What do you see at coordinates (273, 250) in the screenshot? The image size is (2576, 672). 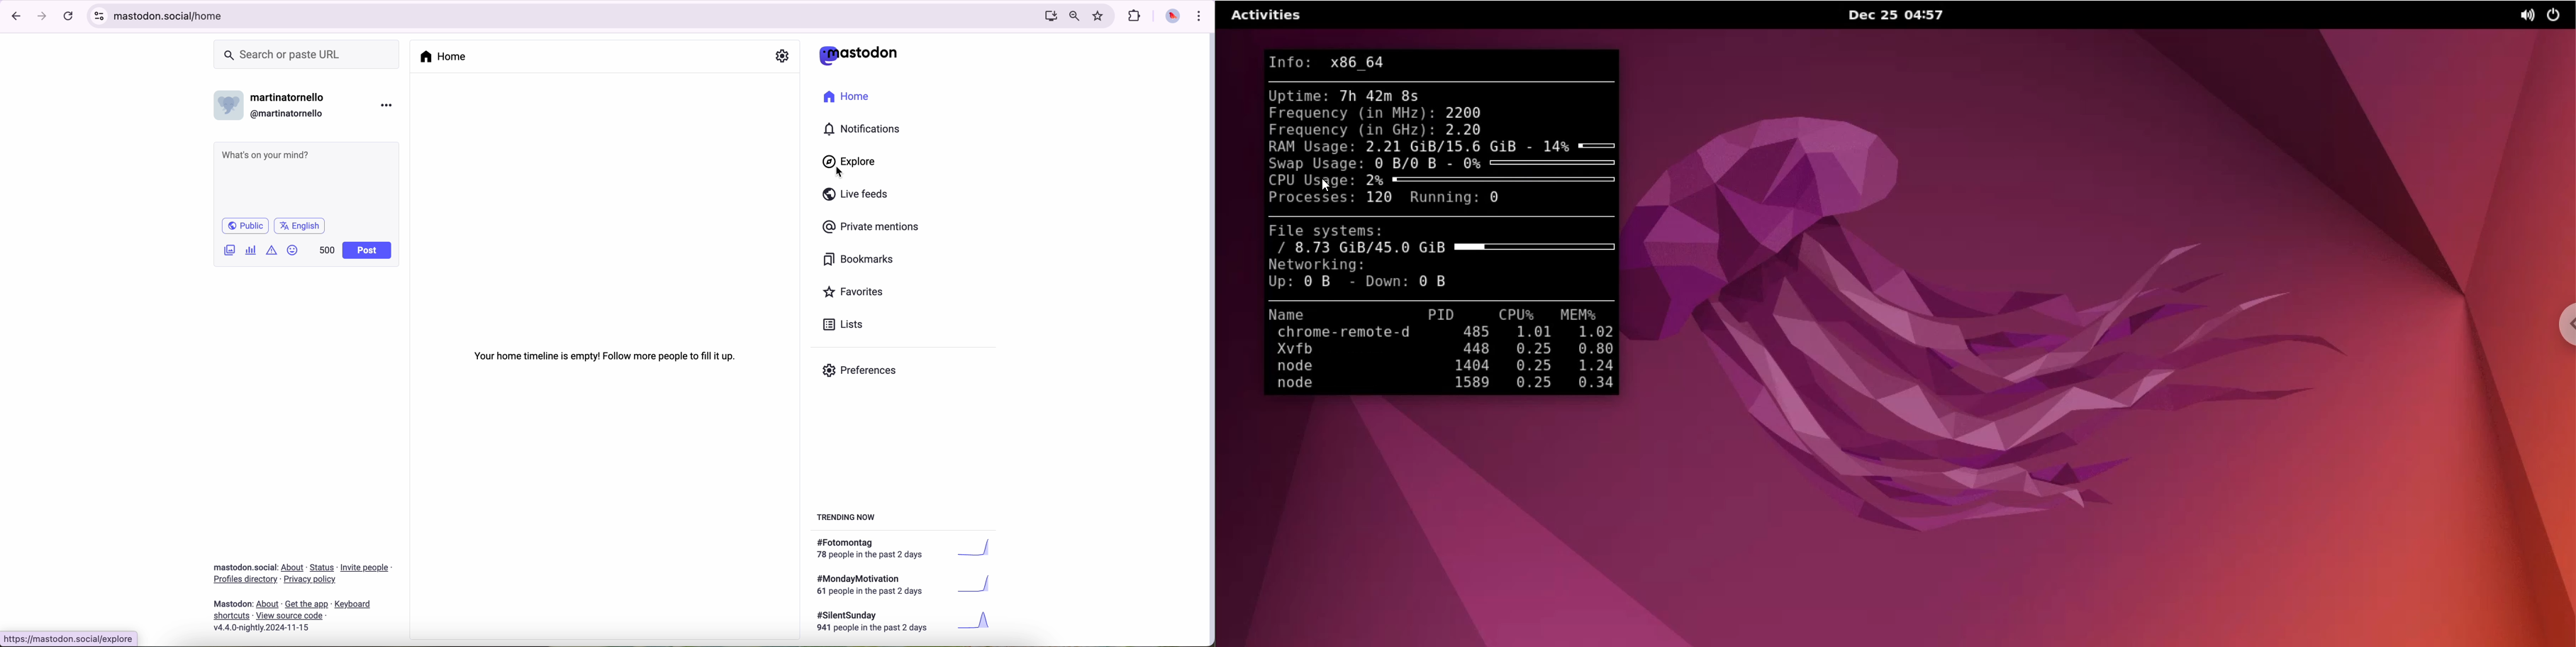 I see `icon` at bounding box center [273, 250].